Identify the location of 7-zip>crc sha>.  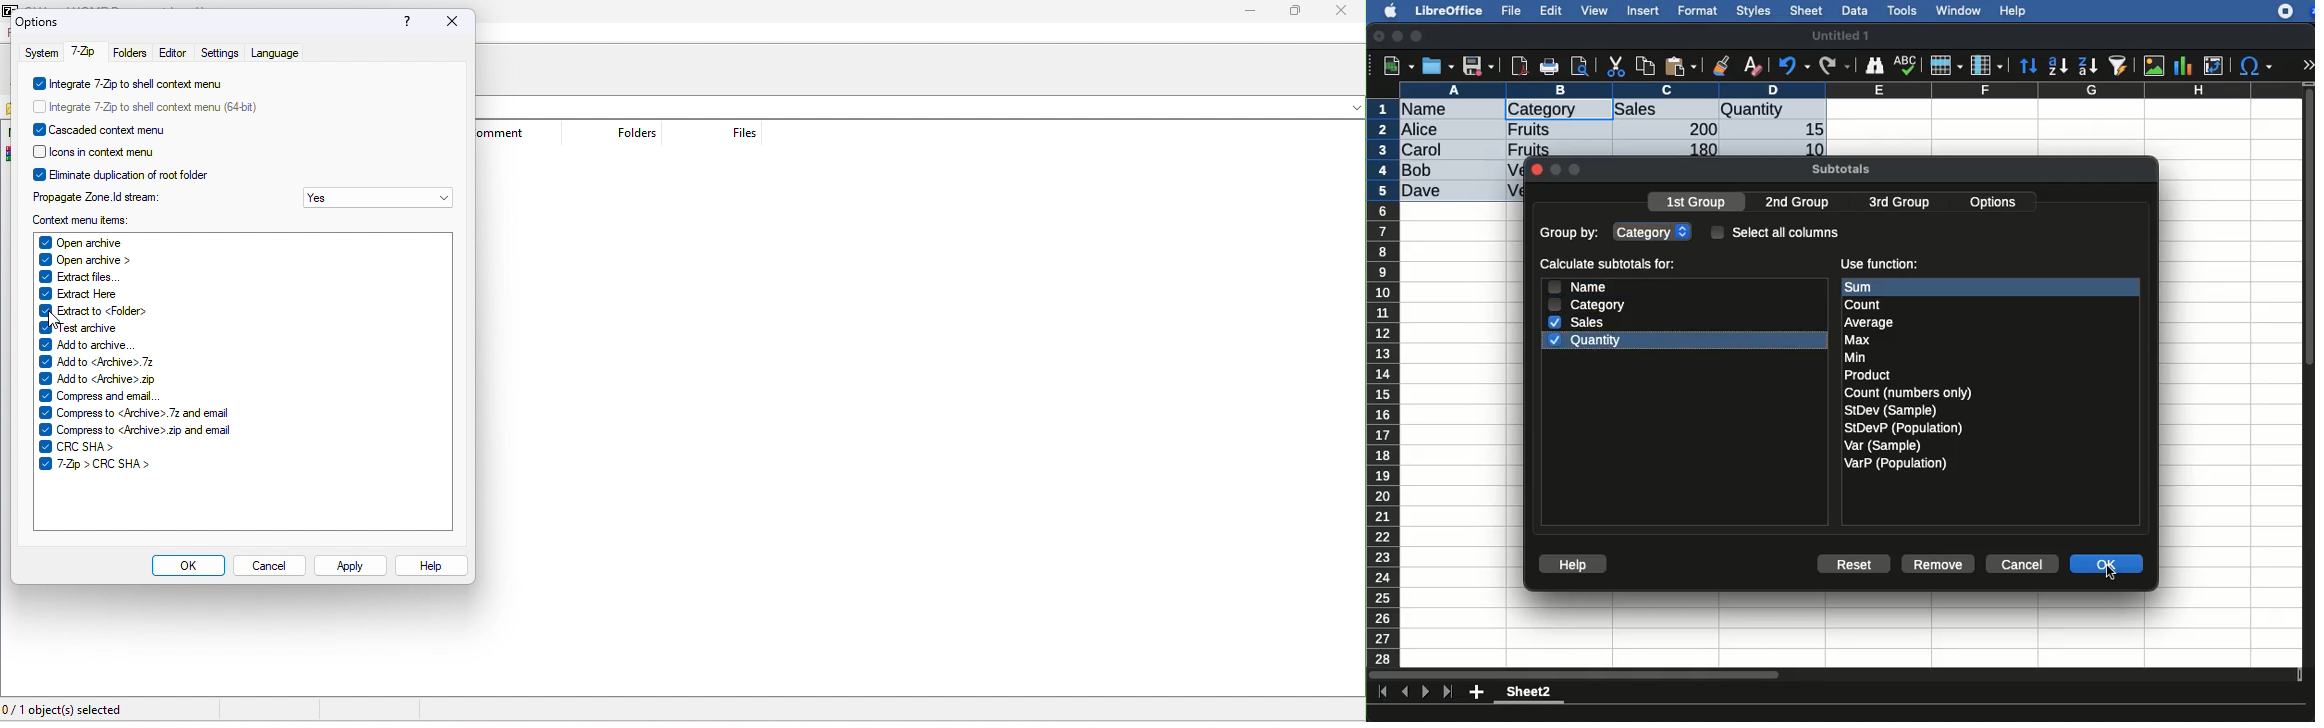
(99, 465).